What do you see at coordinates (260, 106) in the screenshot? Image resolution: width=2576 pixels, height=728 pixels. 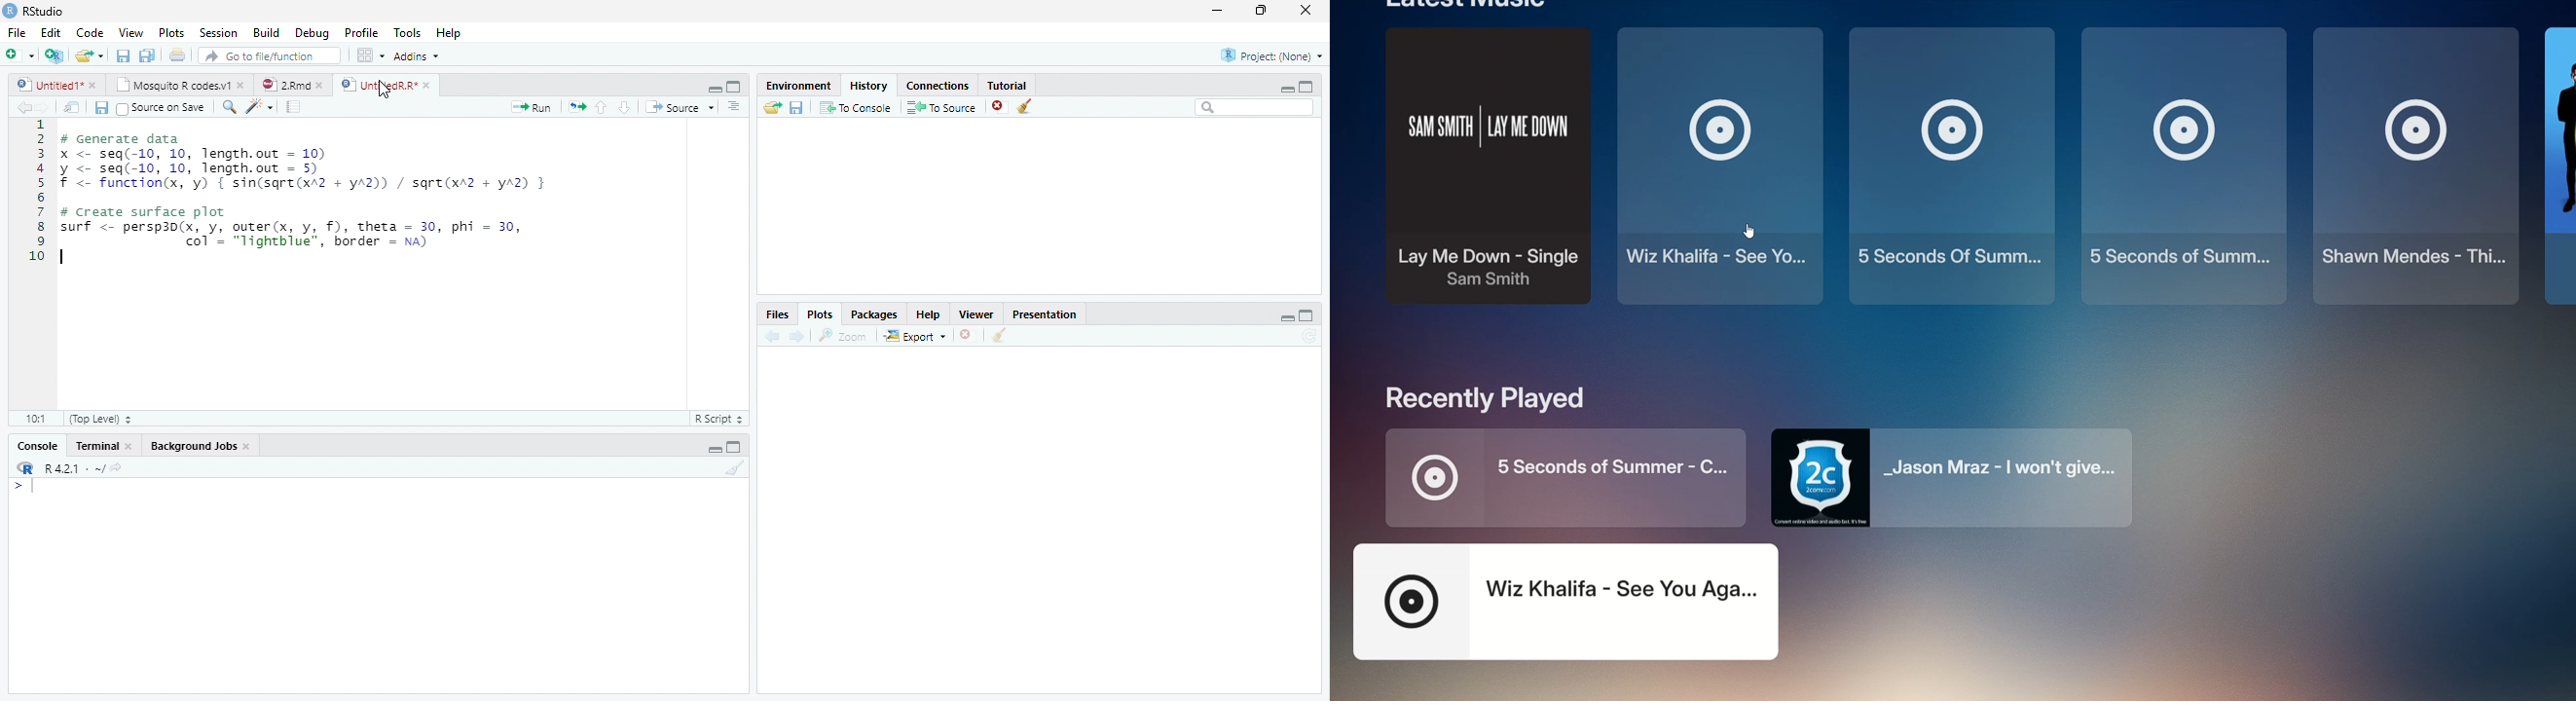 I see `Code tools` at bounding box center [260, 106].